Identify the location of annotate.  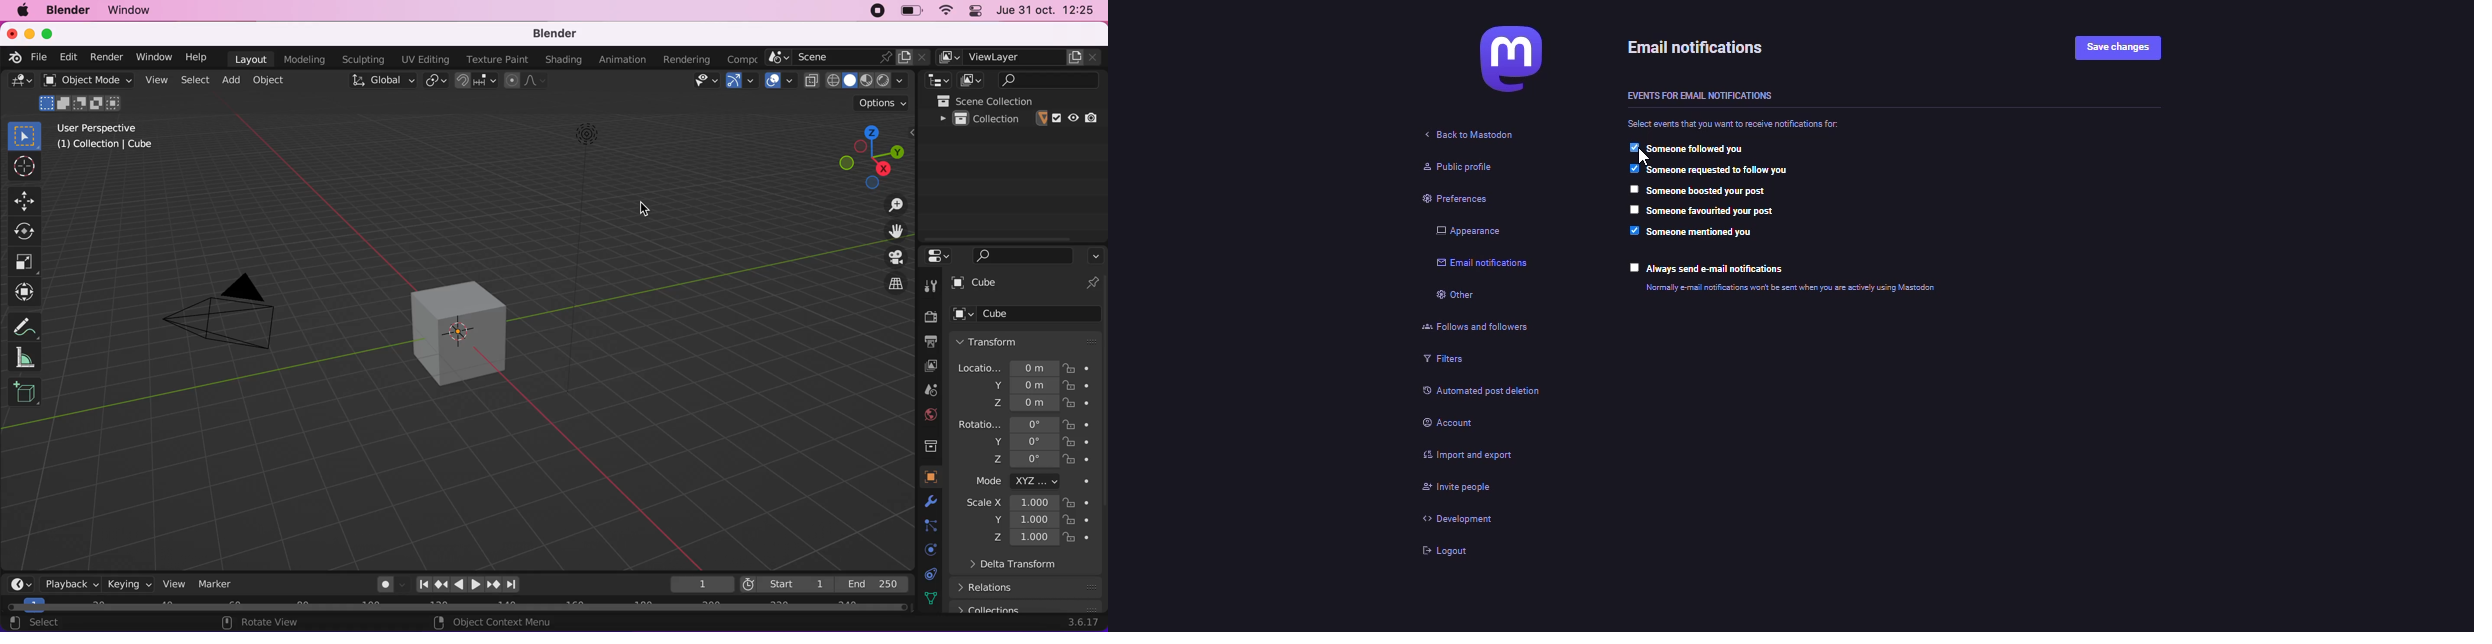
(30, 358).